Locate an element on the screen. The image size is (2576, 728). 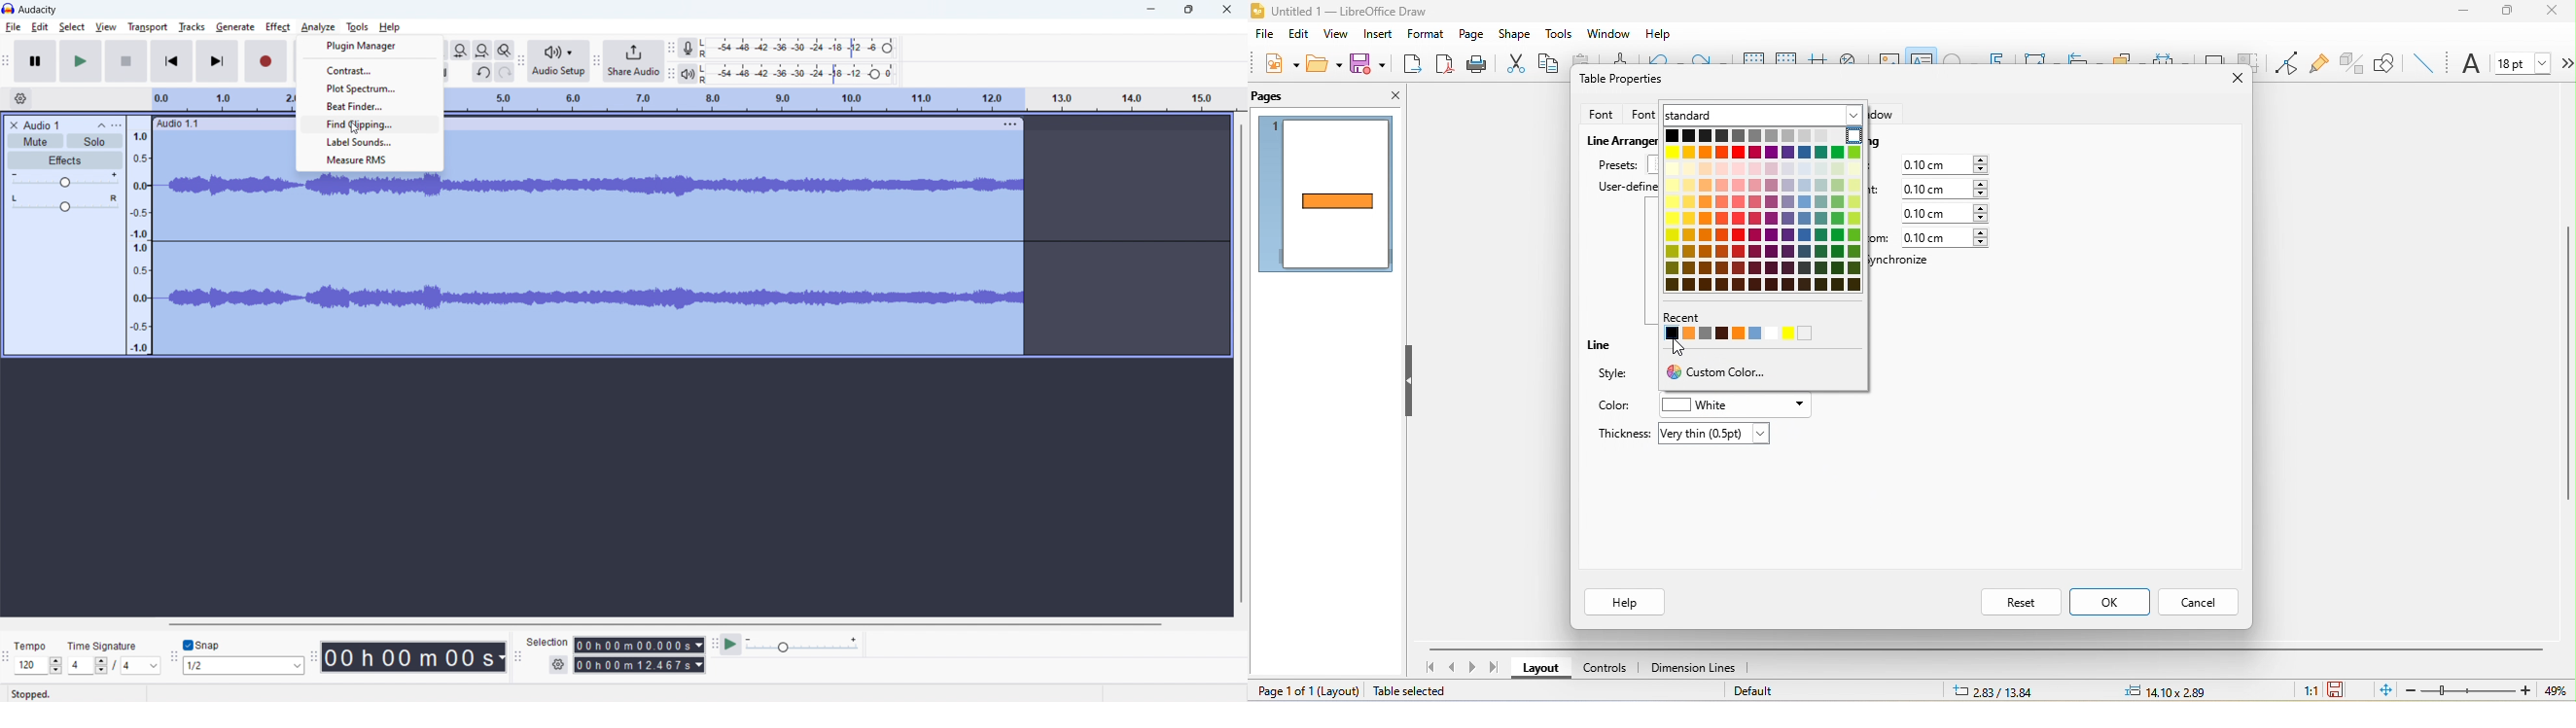
maximize is located at coordinates (2513, 15).